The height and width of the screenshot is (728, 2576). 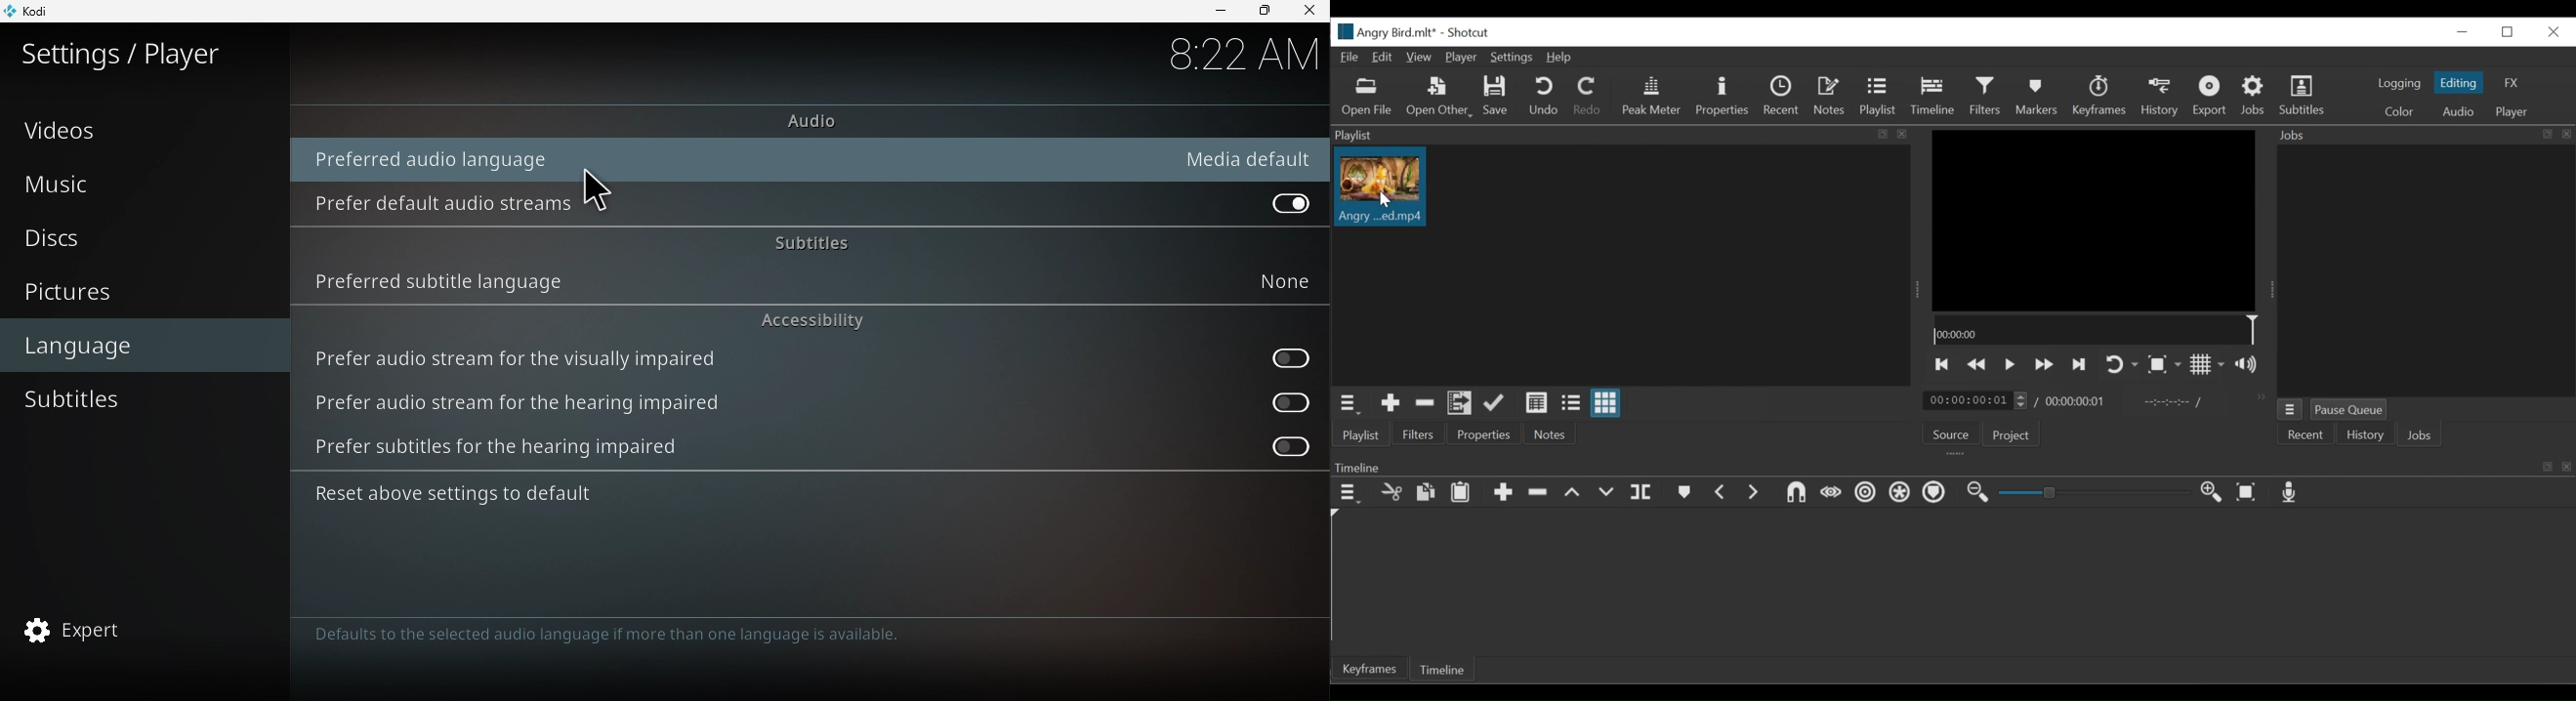 I want to click on Discs, so click(x=137, y=242).